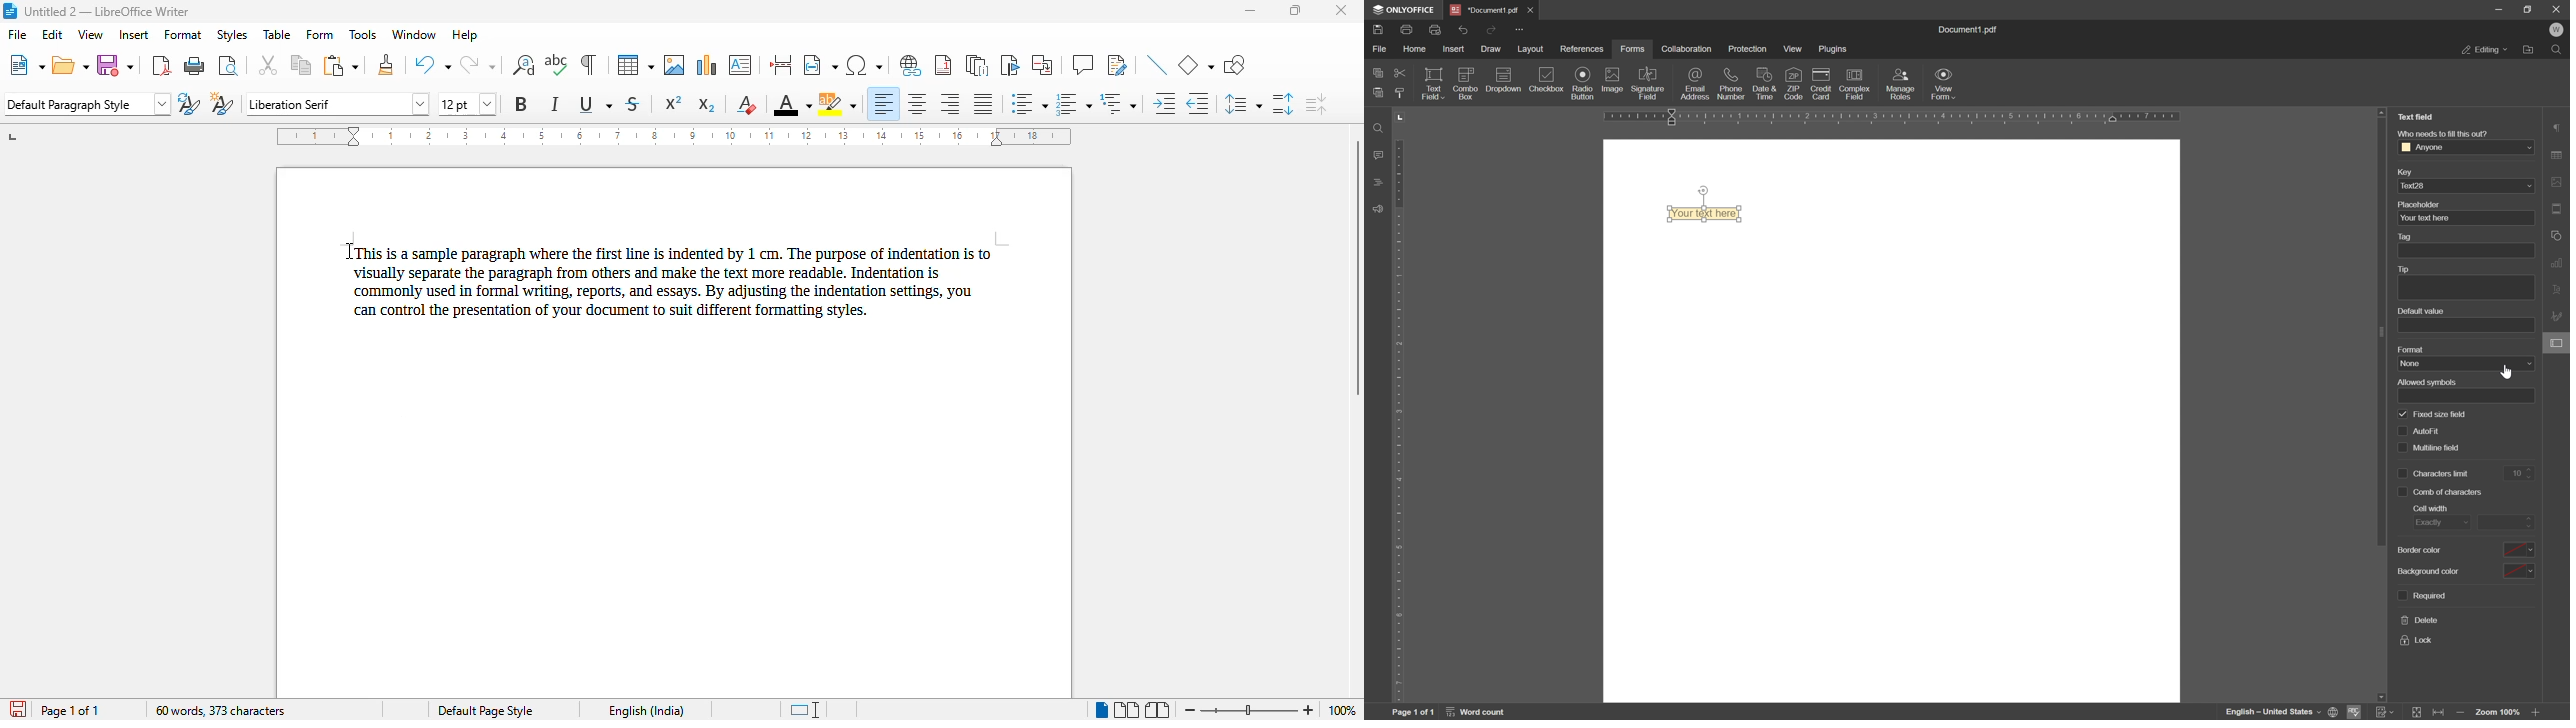  I want to click on fit to width, so click(2441, 712).